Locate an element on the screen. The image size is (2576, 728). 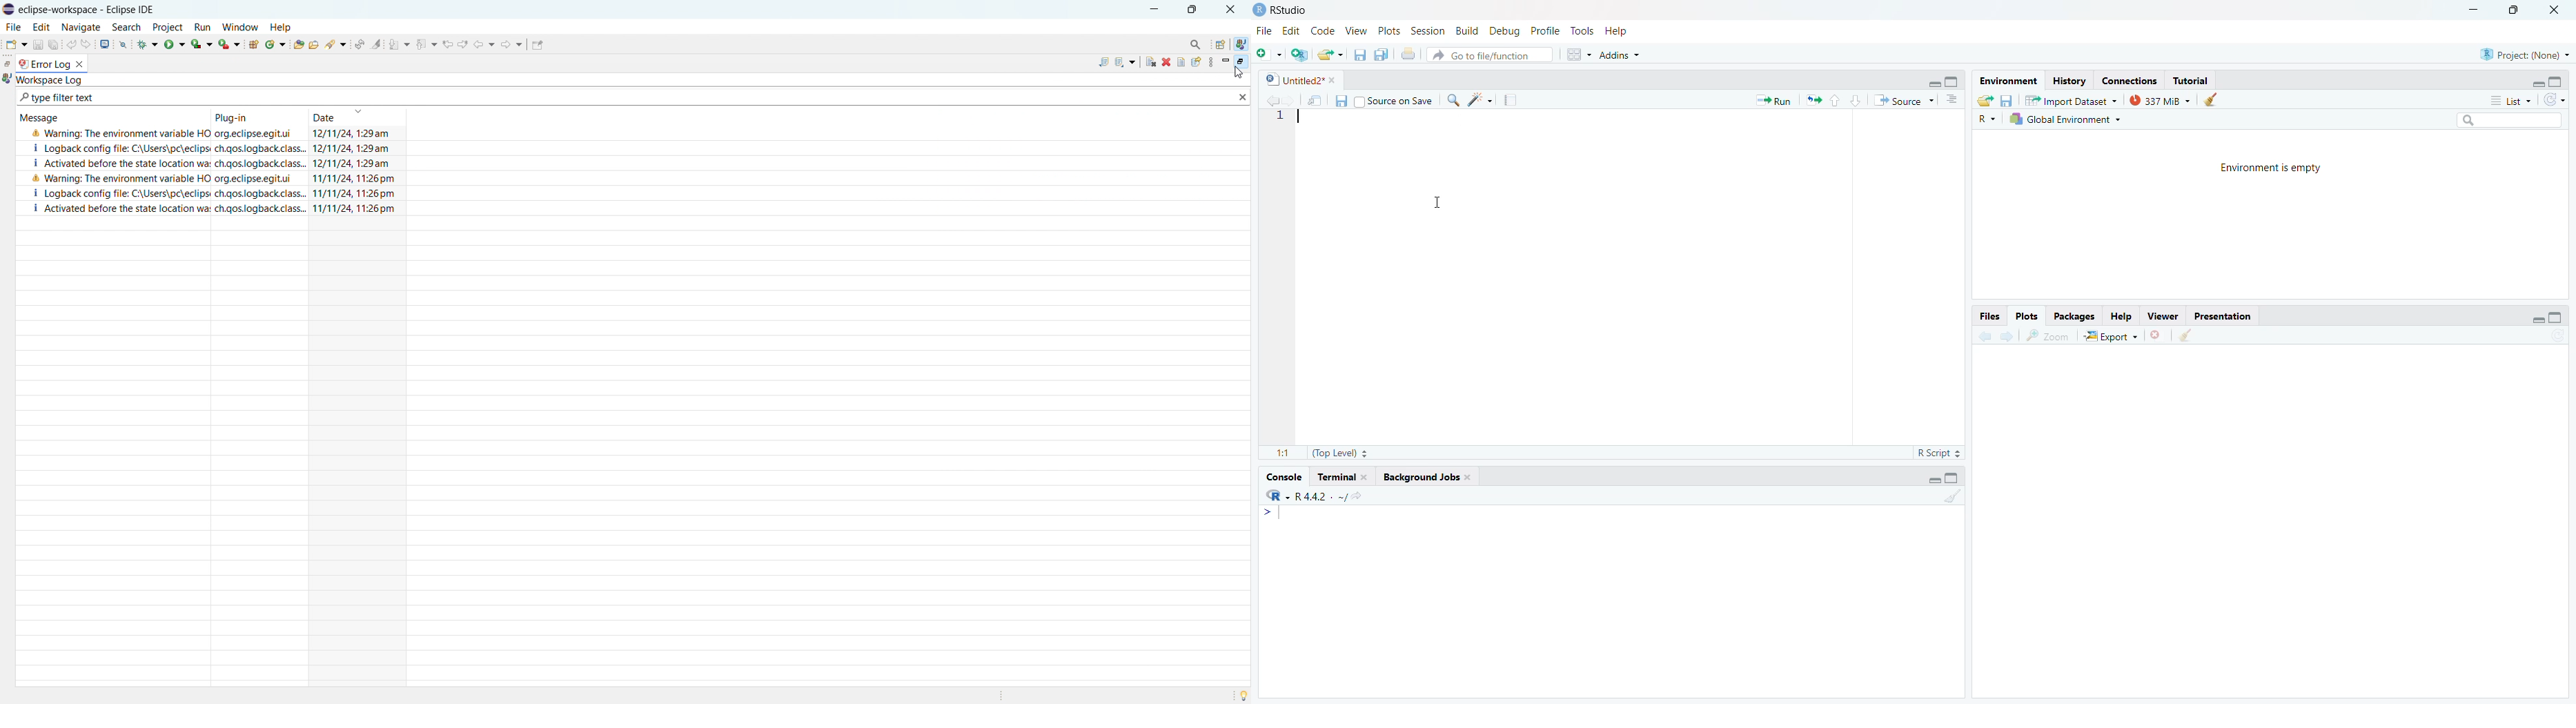
List  is located at coordinates (2512, 101).